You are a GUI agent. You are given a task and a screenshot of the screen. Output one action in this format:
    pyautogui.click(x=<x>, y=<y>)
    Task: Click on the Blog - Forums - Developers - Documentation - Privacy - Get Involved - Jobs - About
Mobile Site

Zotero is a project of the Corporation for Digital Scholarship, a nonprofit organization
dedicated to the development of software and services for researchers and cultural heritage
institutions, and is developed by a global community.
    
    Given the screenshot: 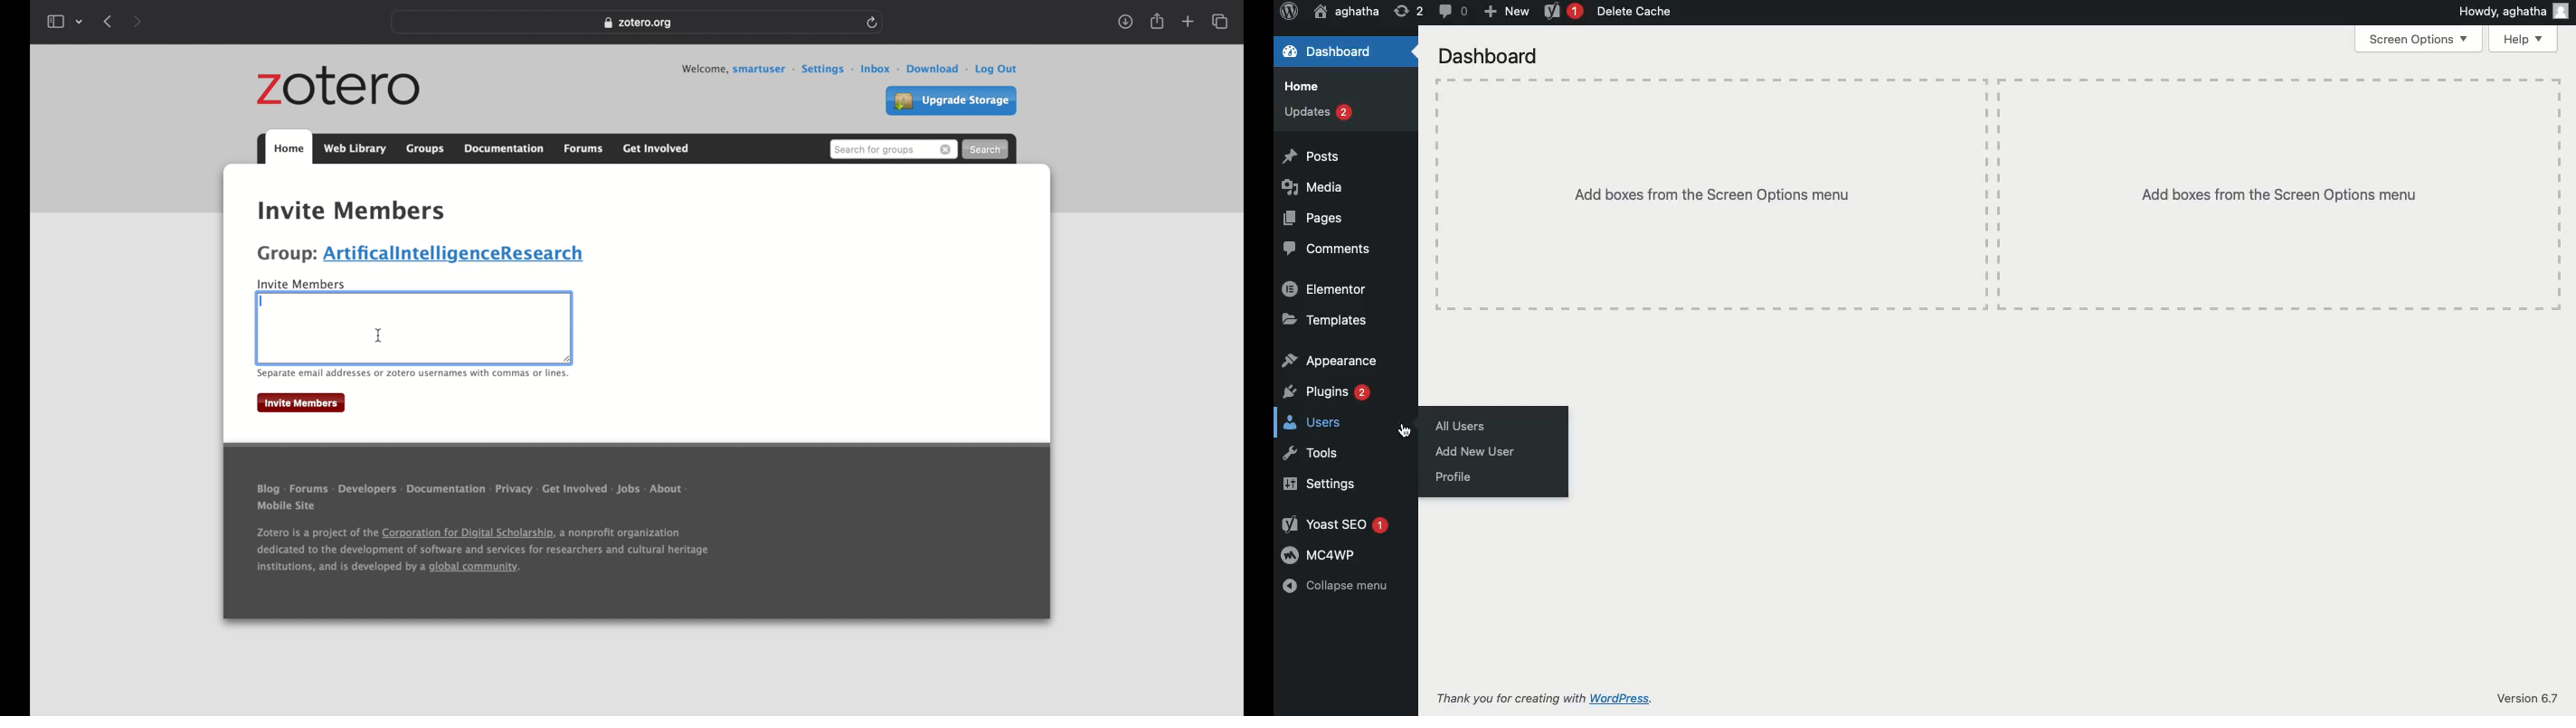 What is the action you would take?
    pyautogui.click(x=499, y=536)
    